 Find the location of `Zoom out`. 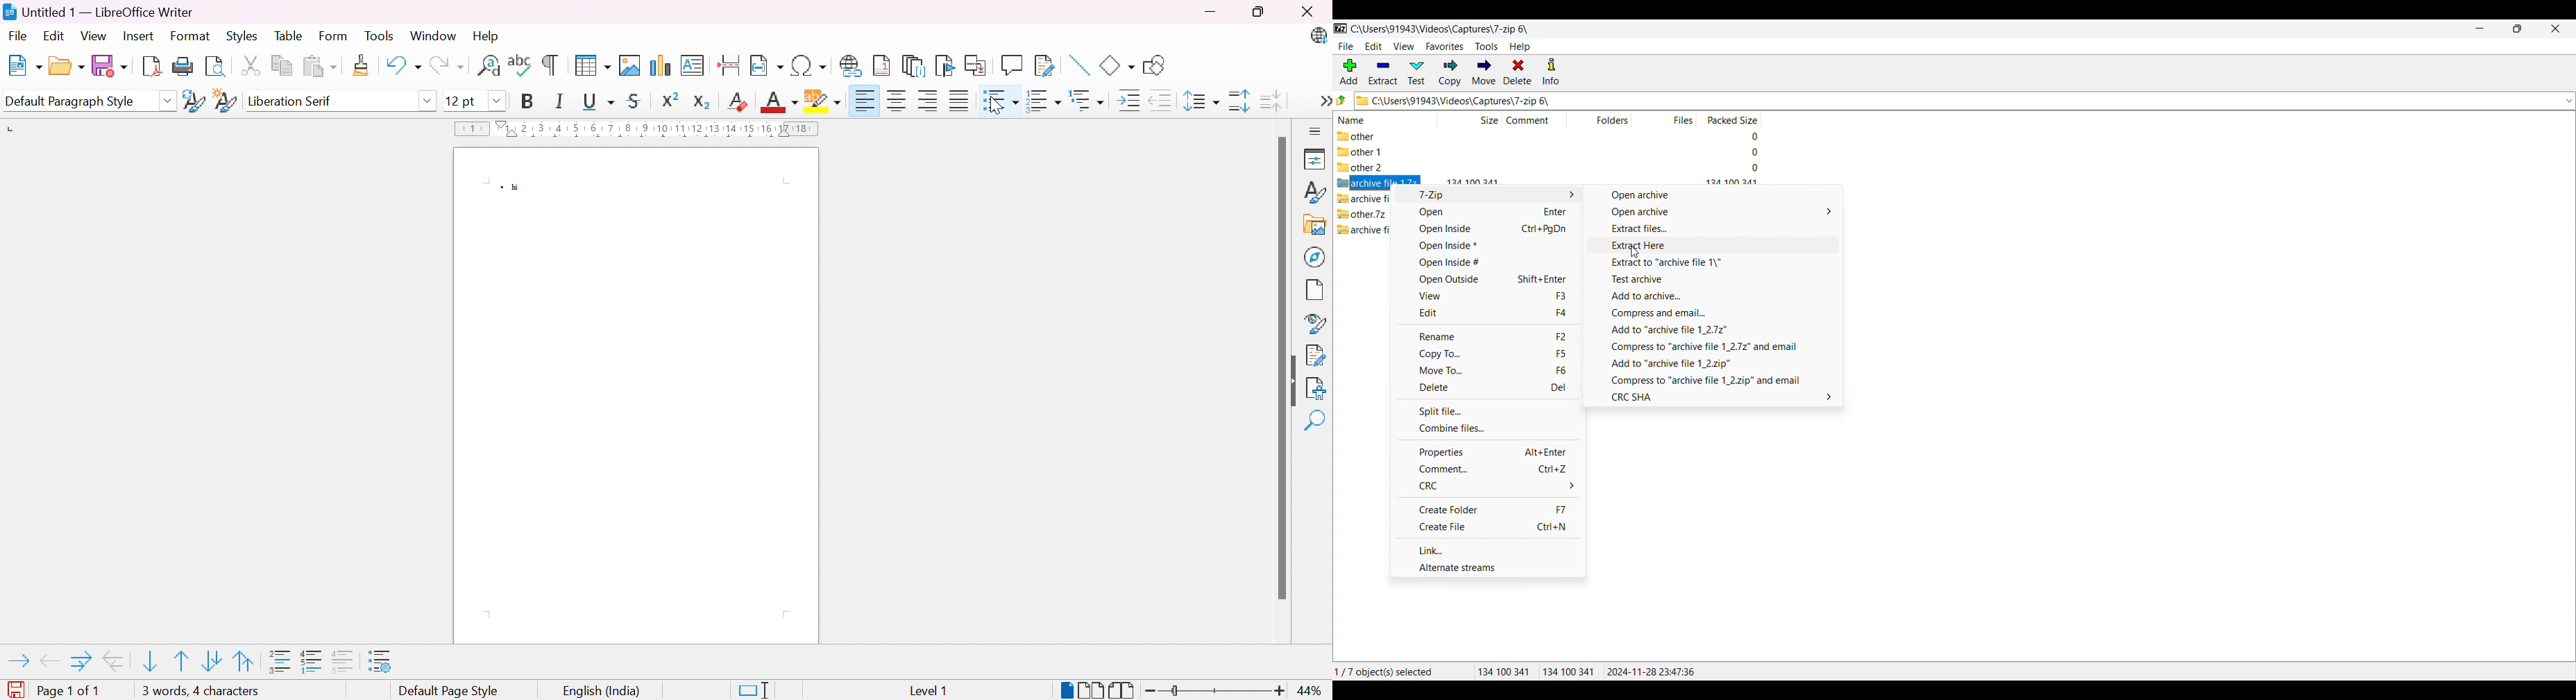

Zoom out is located at coordinates (1145, 691).